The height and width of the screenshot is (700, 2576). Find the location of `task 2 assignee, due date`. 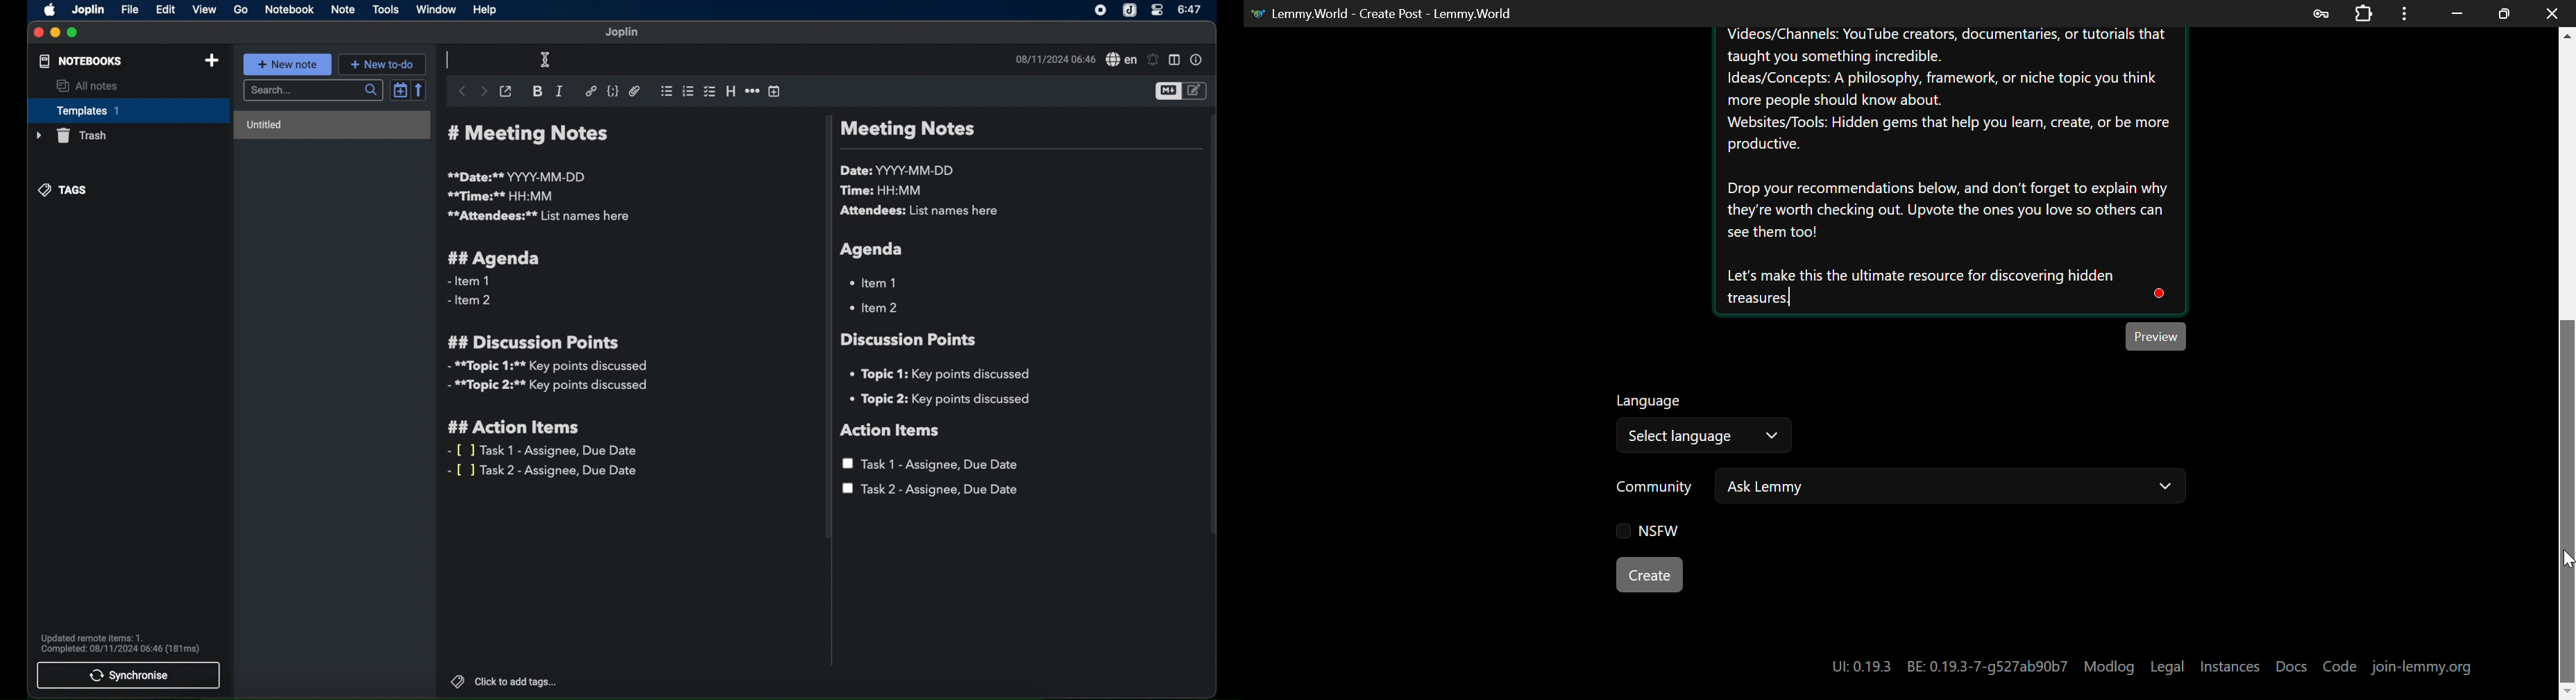

task 2 assignee, due date is located at coordinates (931, 490).